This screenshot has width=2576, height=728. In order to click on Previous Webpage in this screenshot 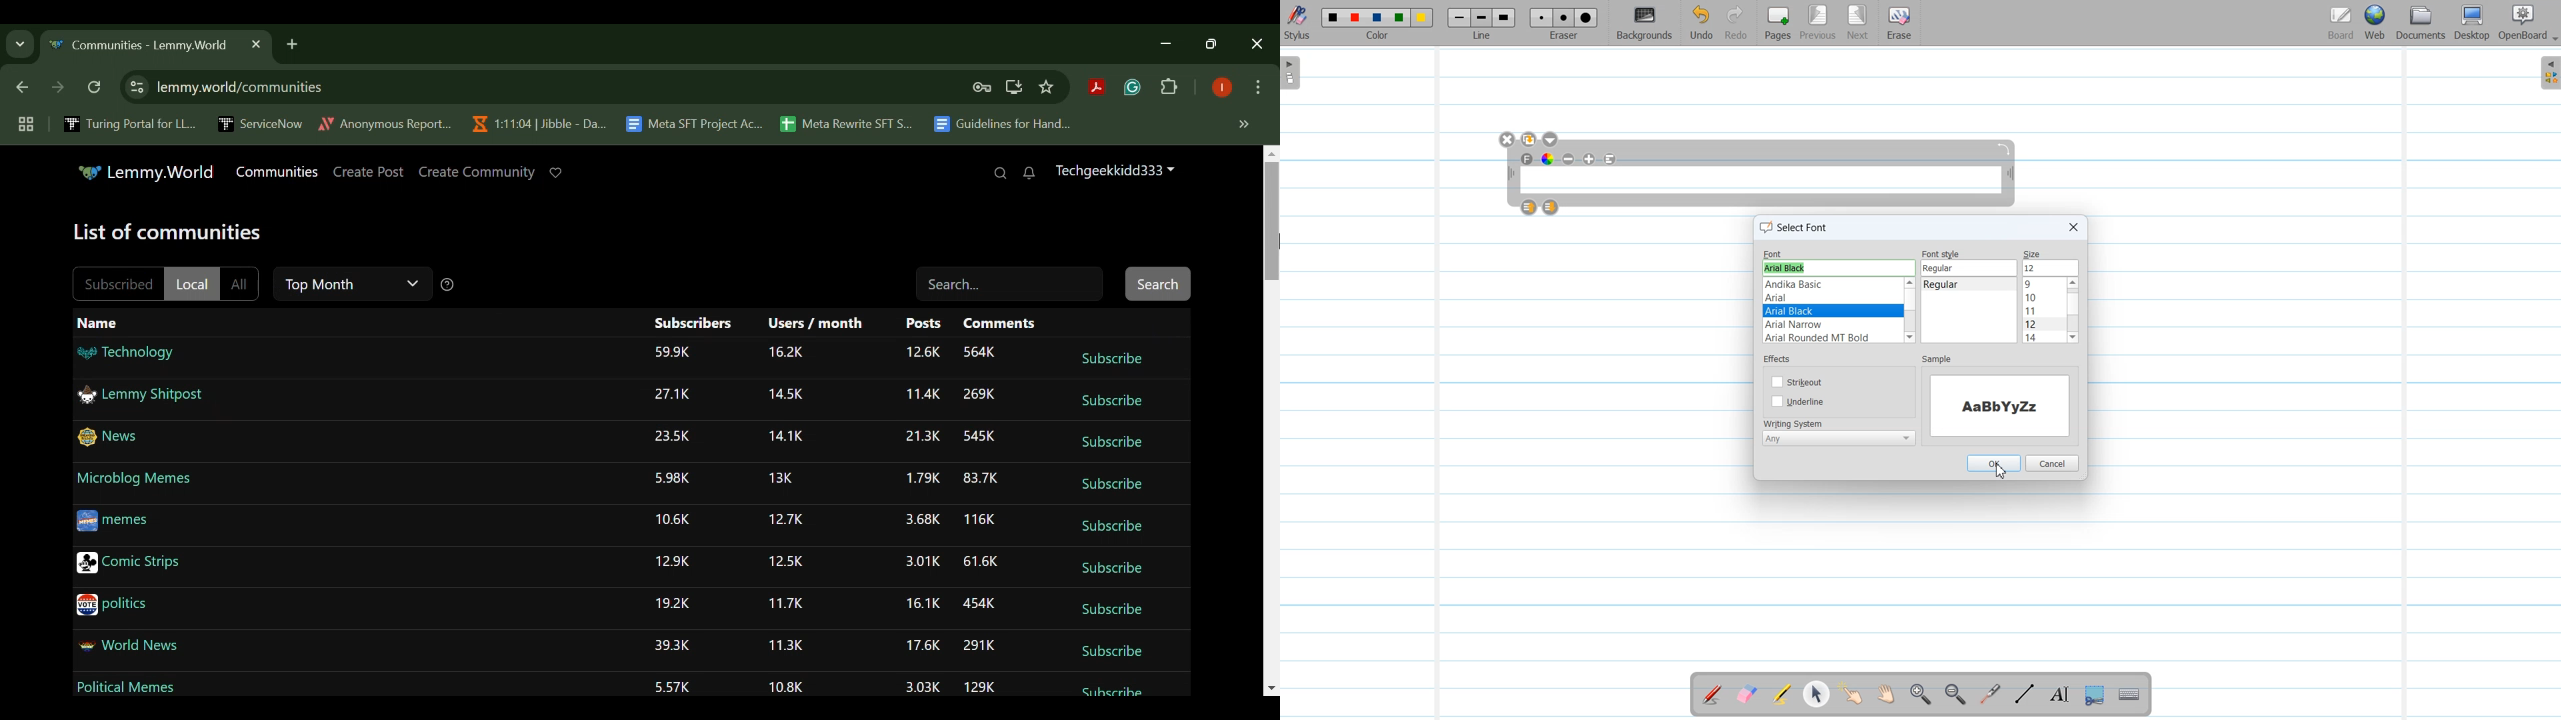, I will do `click(19, 89)`.